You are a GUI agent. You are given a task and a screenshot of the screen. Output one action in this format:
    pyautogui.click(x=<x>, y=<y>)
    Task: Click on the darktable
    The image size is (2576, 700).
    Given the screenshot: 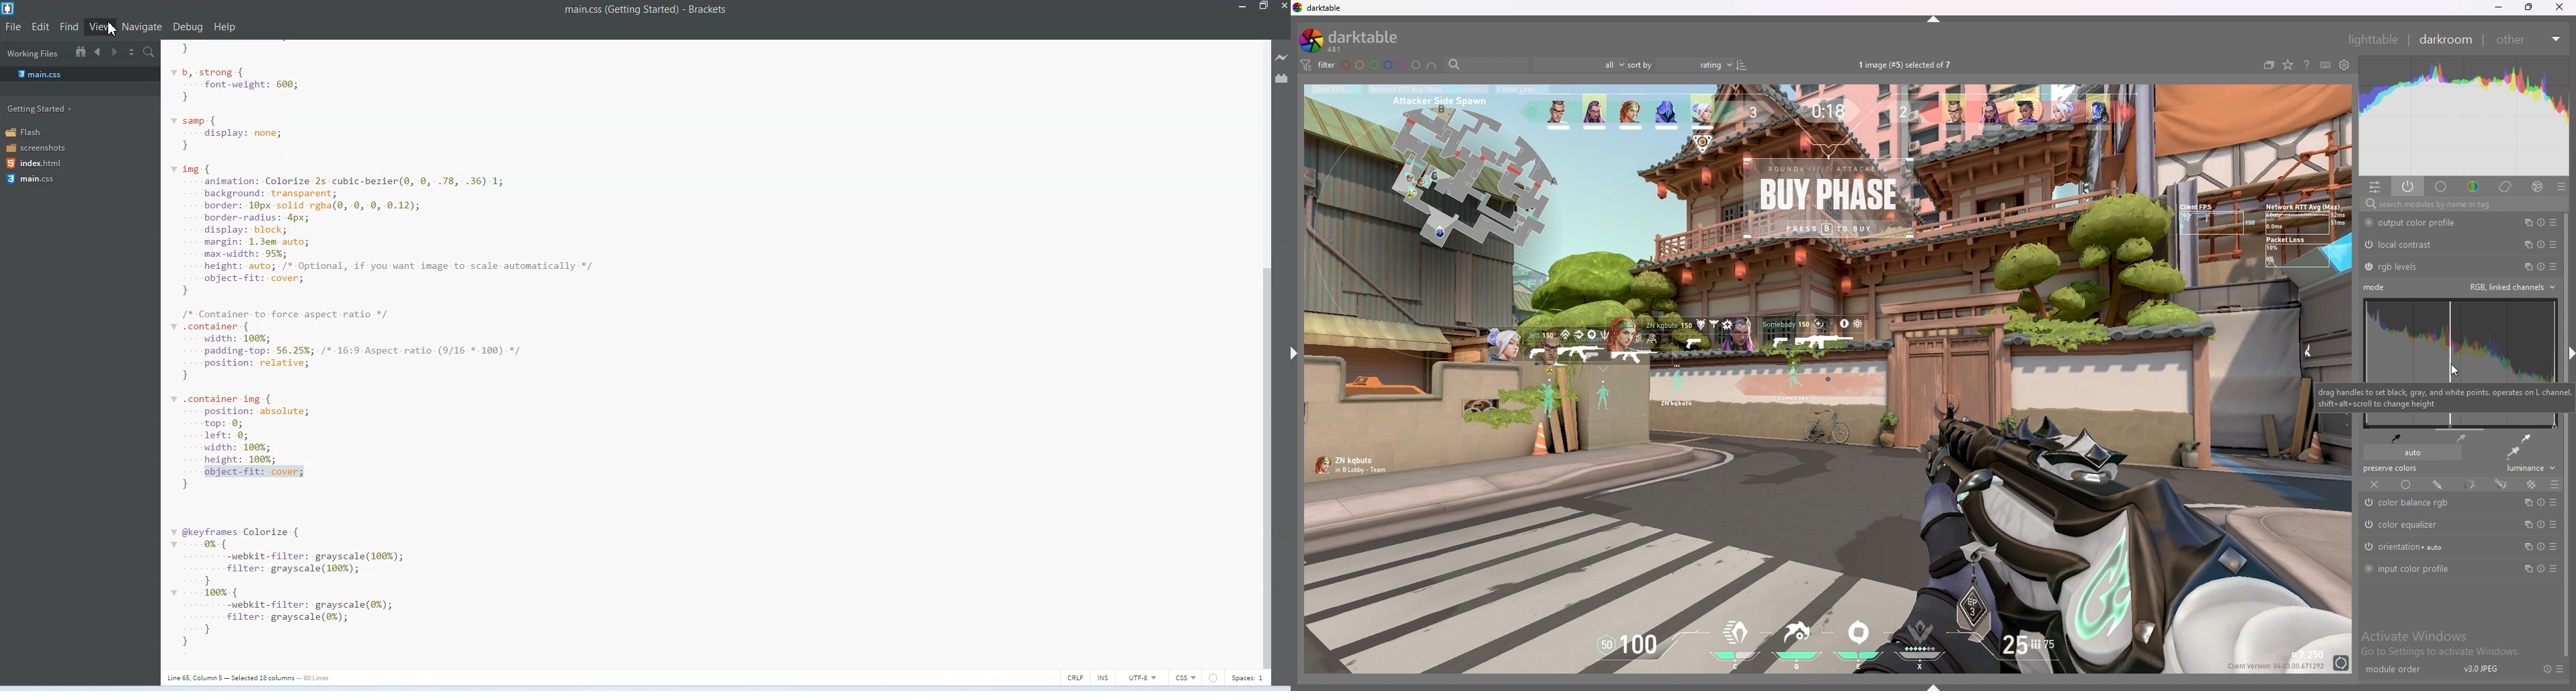 What is the action you would take?
    pyautogui.click(x=1350, y=40)
    